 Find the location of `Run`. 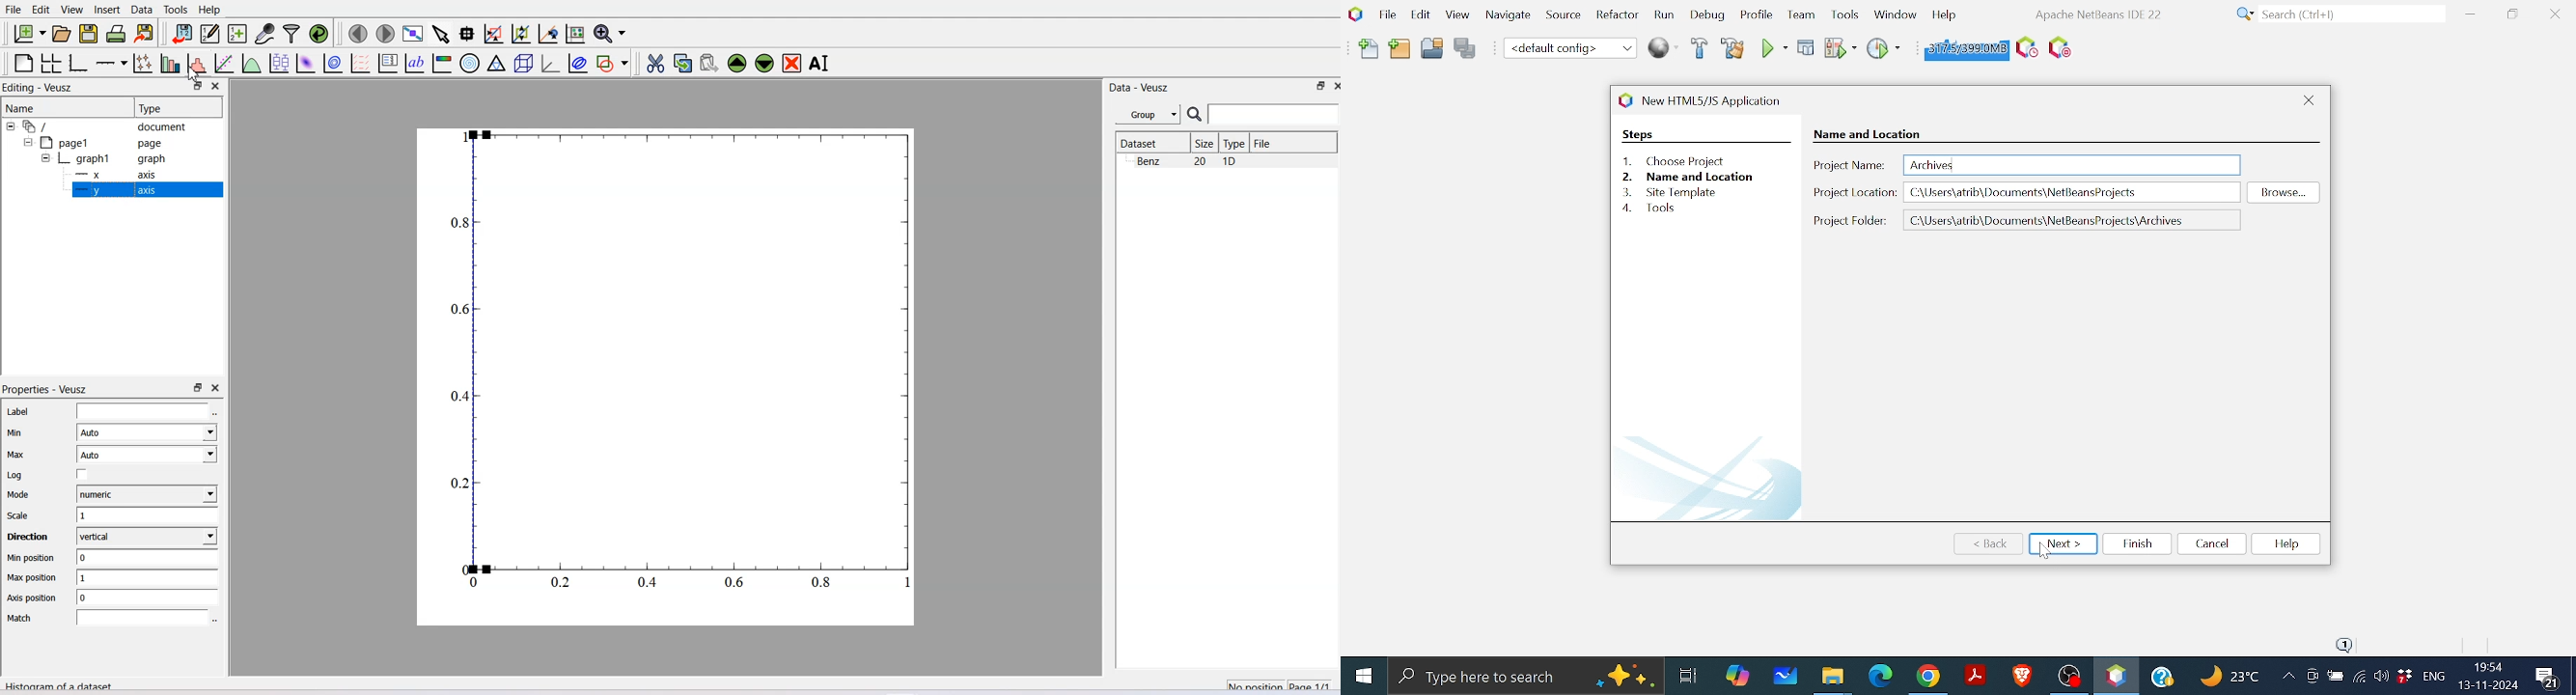

Run is located at coordinates (1773, 48).